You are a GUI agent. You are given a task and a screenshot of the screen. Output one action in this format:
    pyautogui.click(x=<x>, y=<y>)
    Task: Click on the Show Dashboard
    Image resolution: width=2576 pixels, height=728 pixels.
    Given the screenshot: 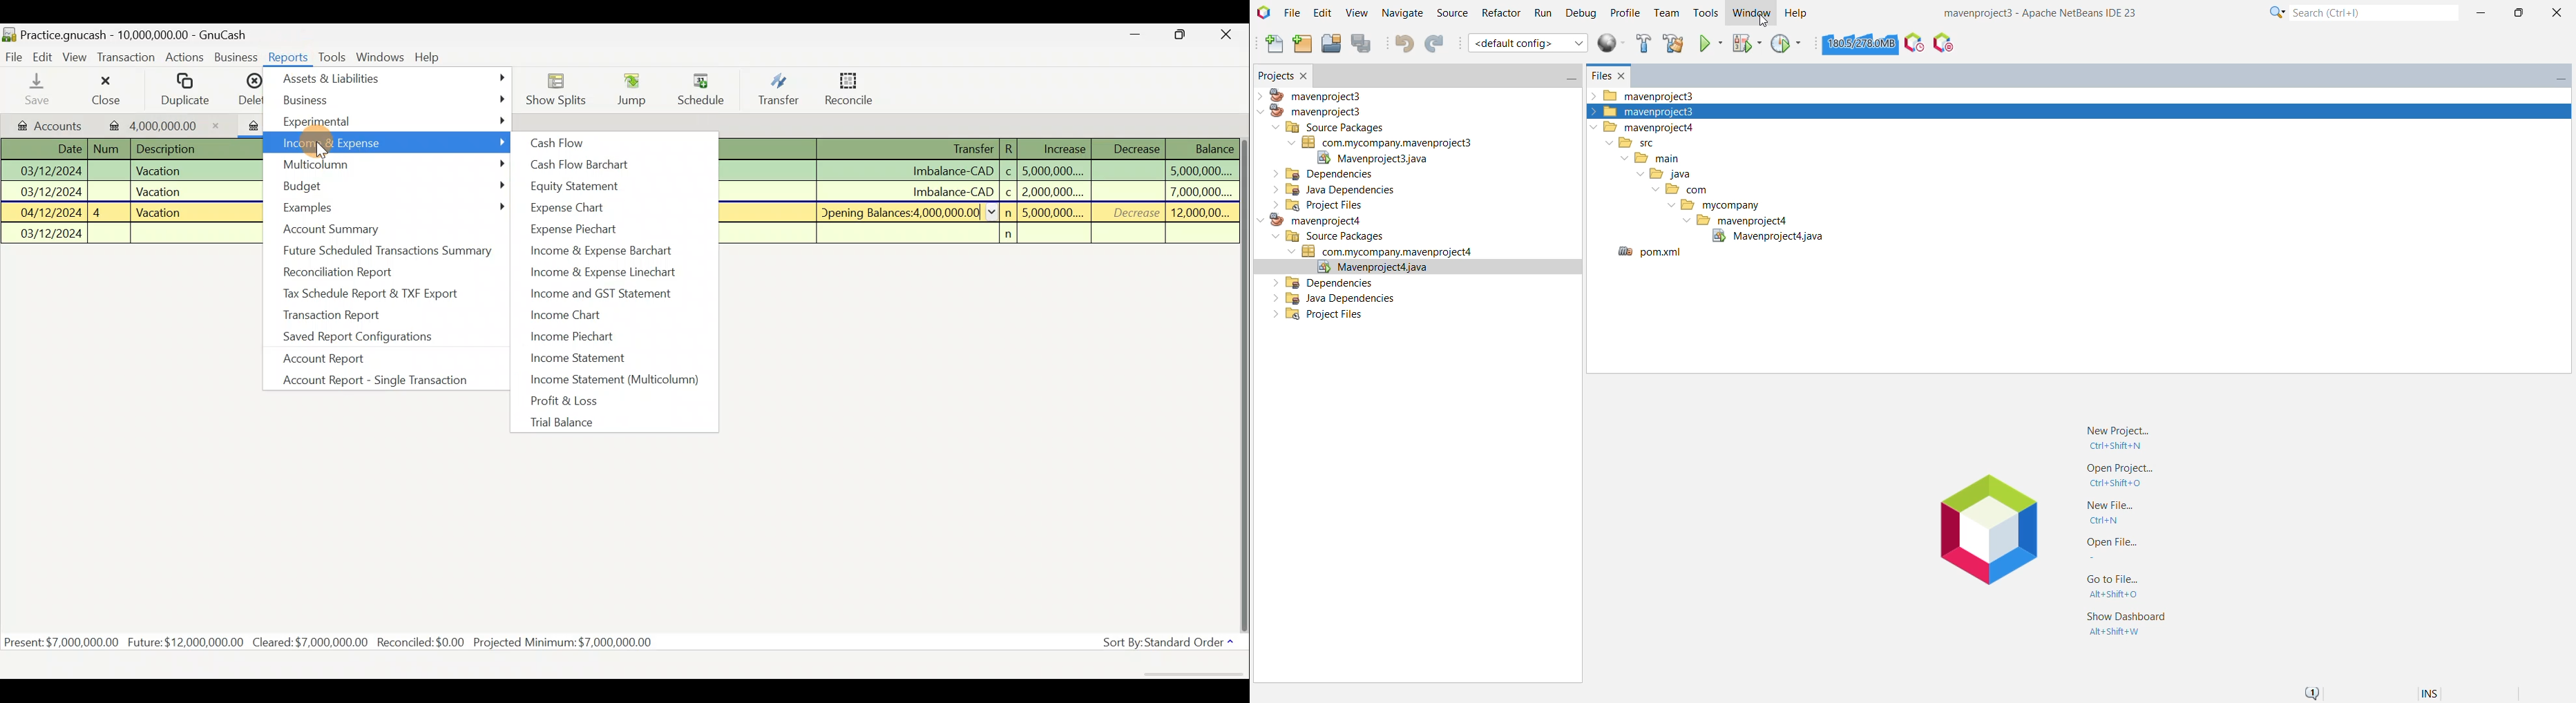 What is the action you would take?
    pyautogui.click(x=2126, y=625)
    